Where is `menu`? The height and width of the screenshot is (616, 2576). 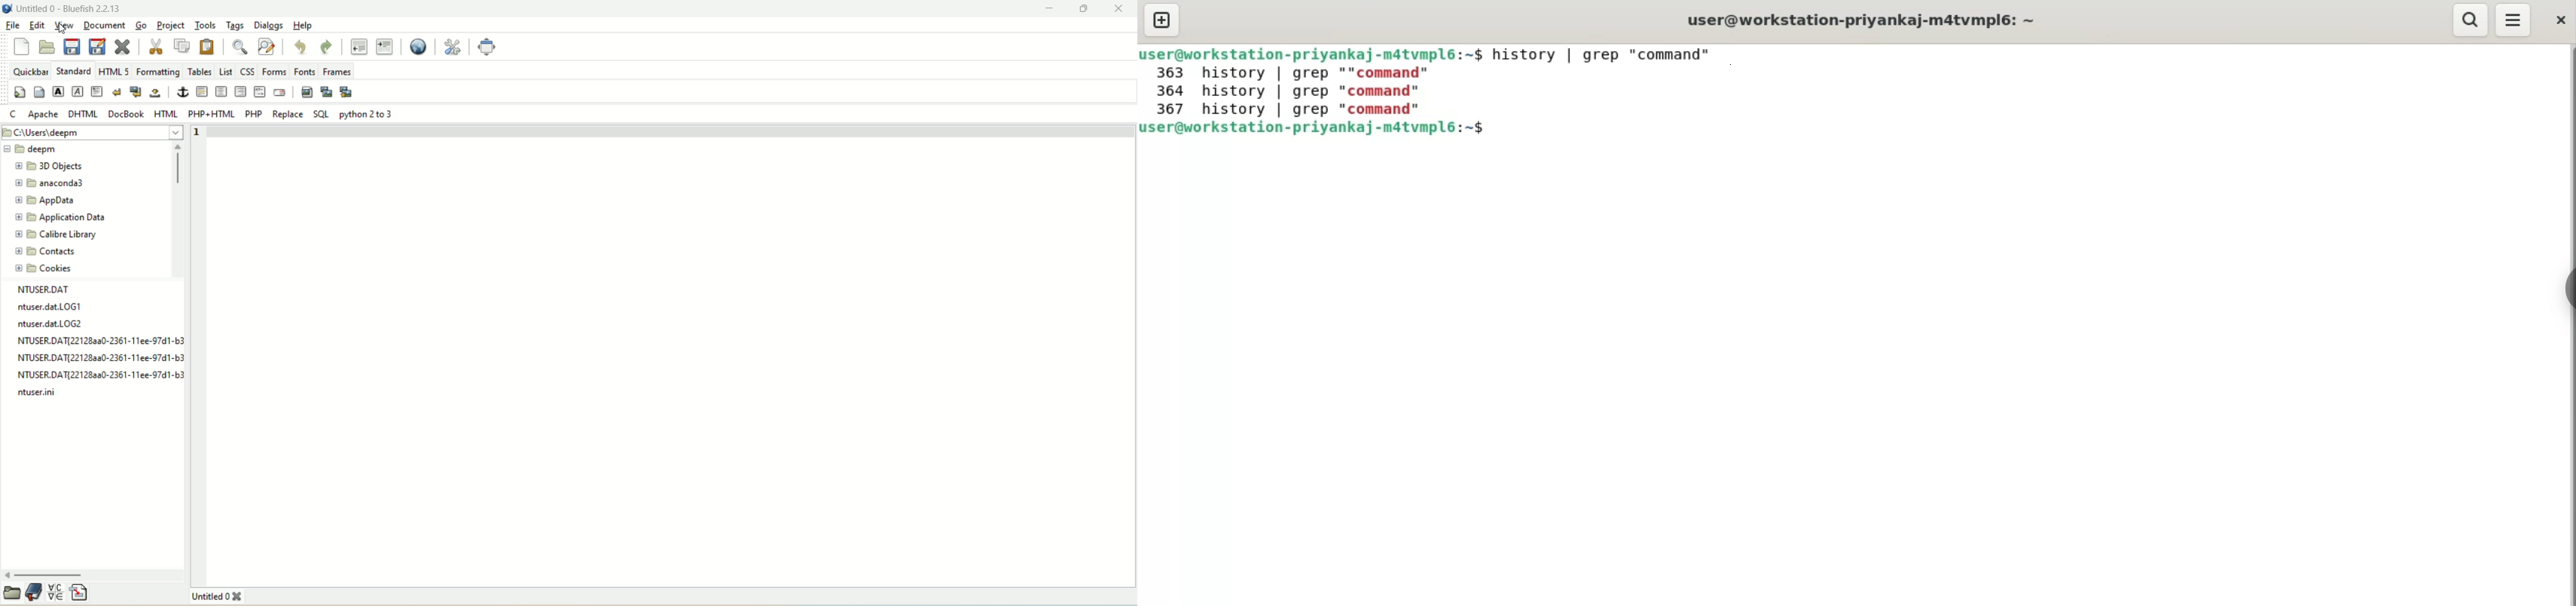 menu is located at coordinates (2512, 20).